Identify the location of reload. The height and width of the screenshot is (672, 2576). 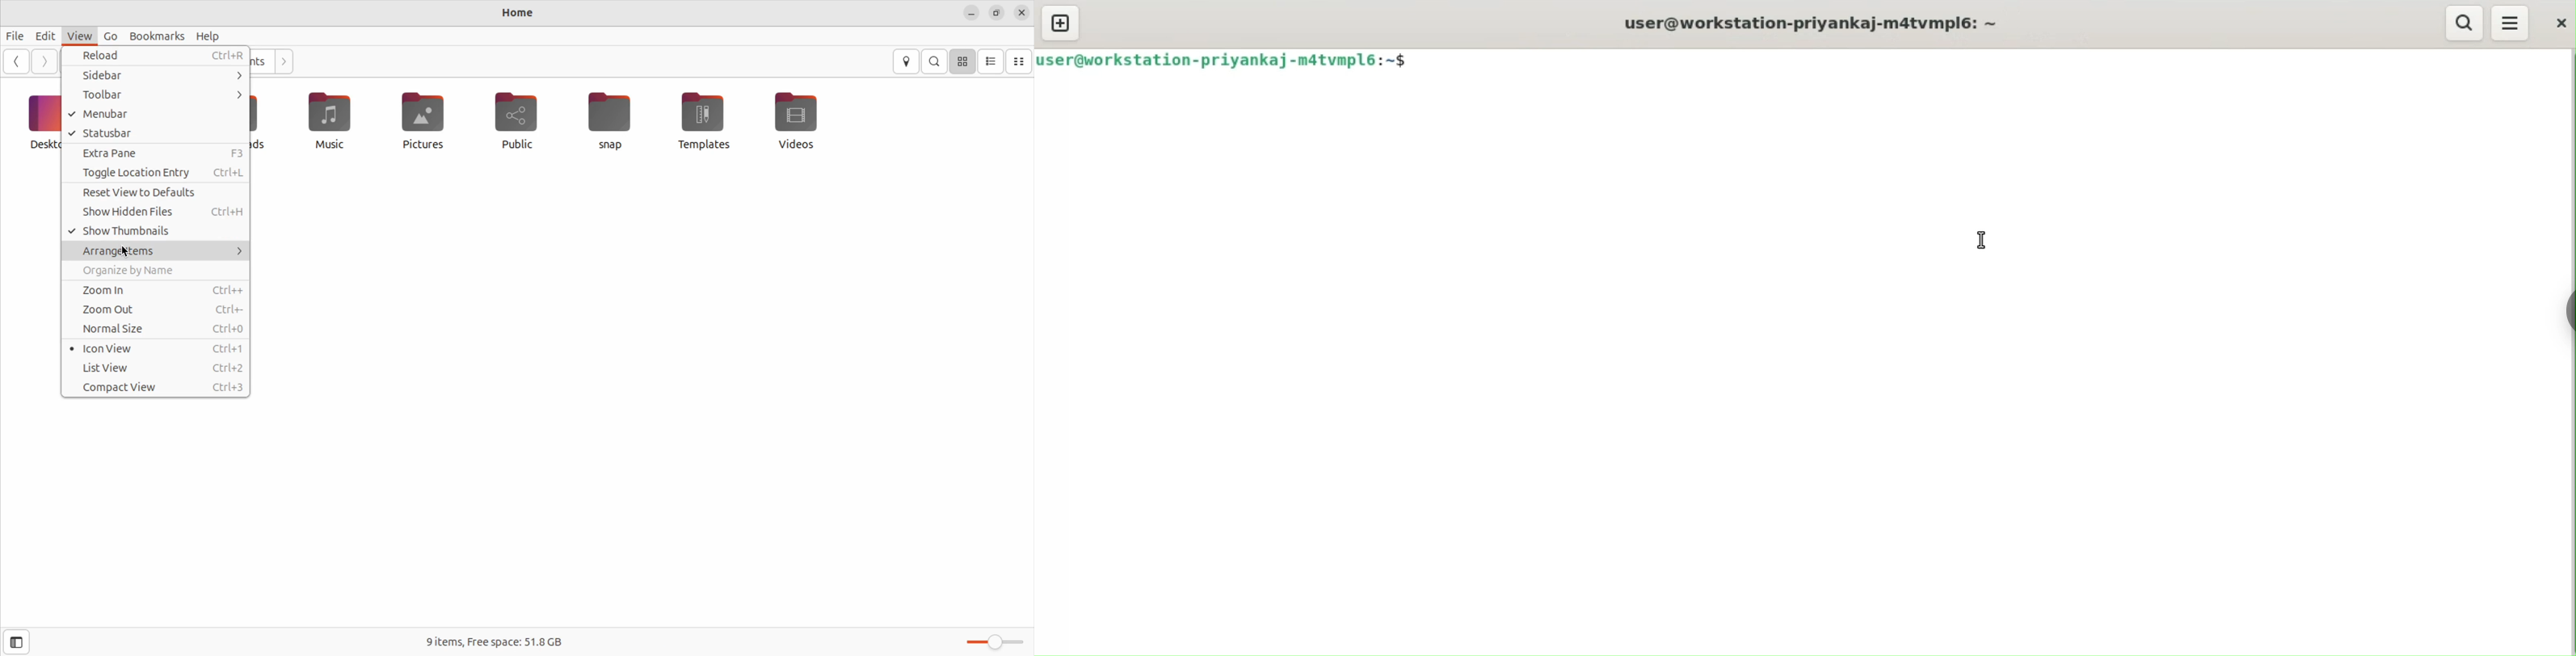
(161, 56).